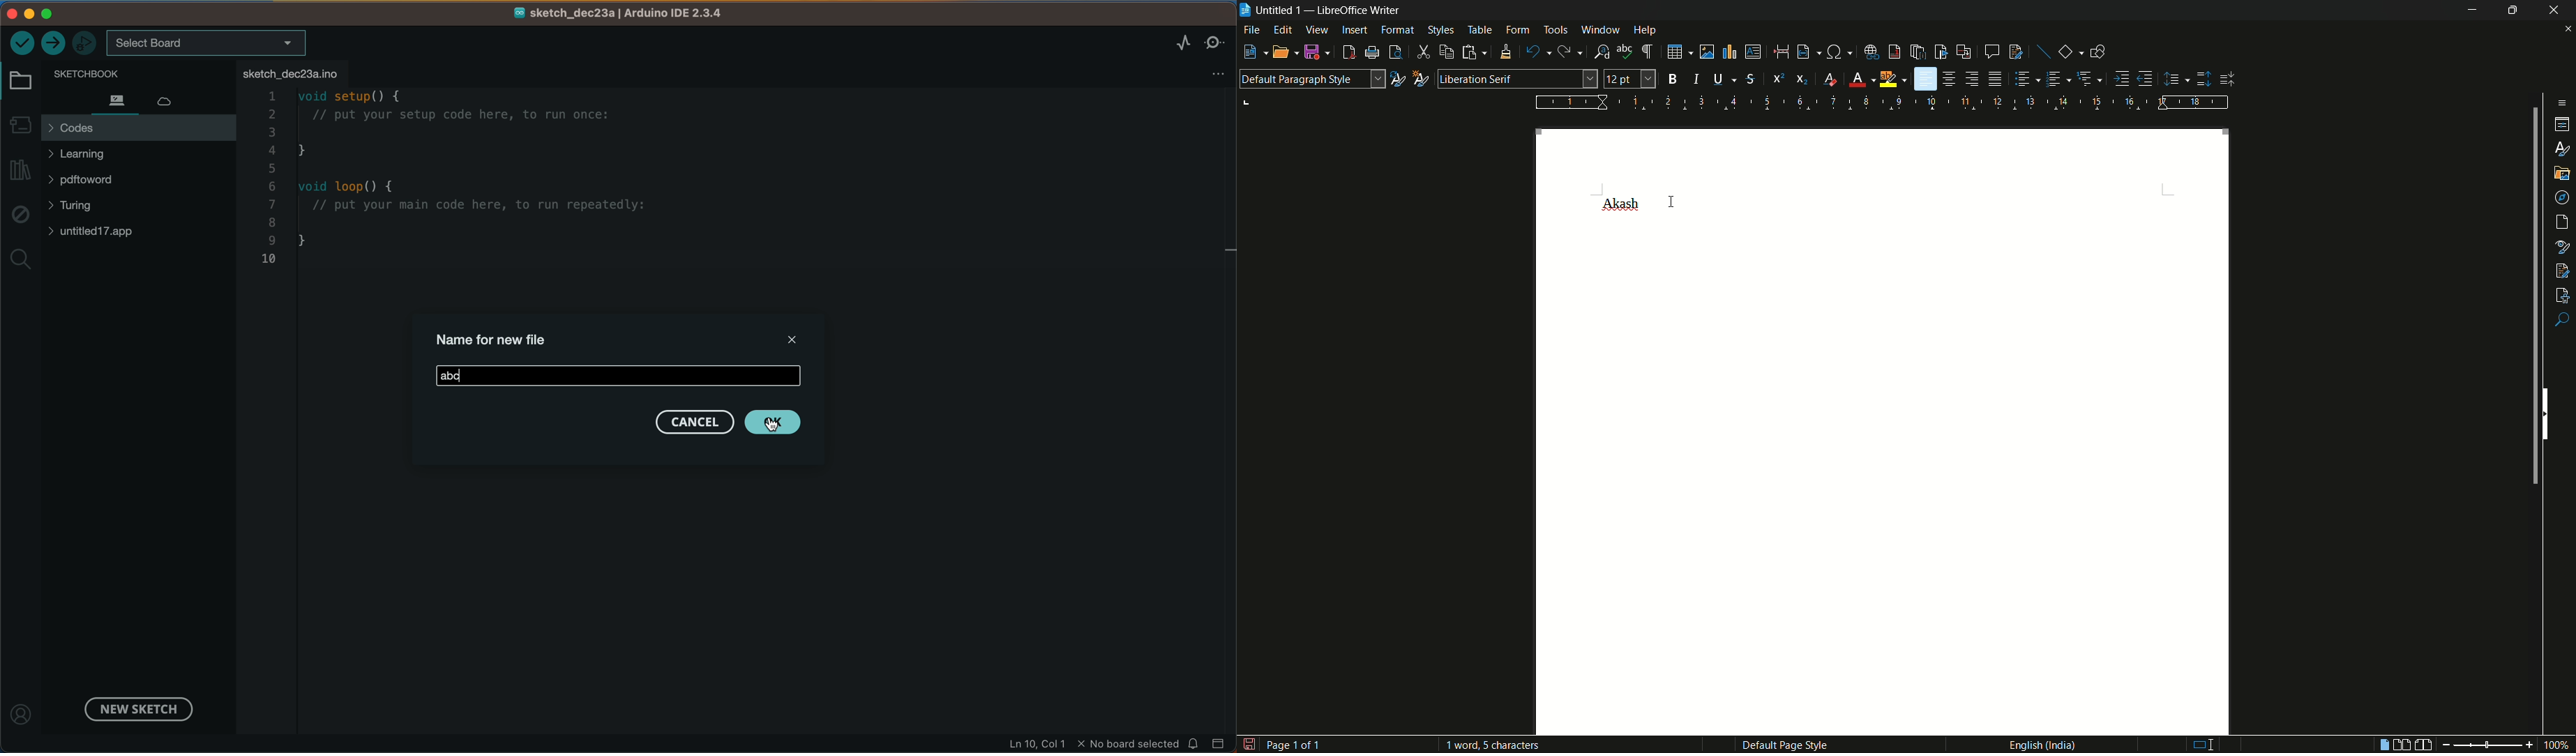 The image size is (2576, 756). I want to click on accessibility check, so click(2563, 294).